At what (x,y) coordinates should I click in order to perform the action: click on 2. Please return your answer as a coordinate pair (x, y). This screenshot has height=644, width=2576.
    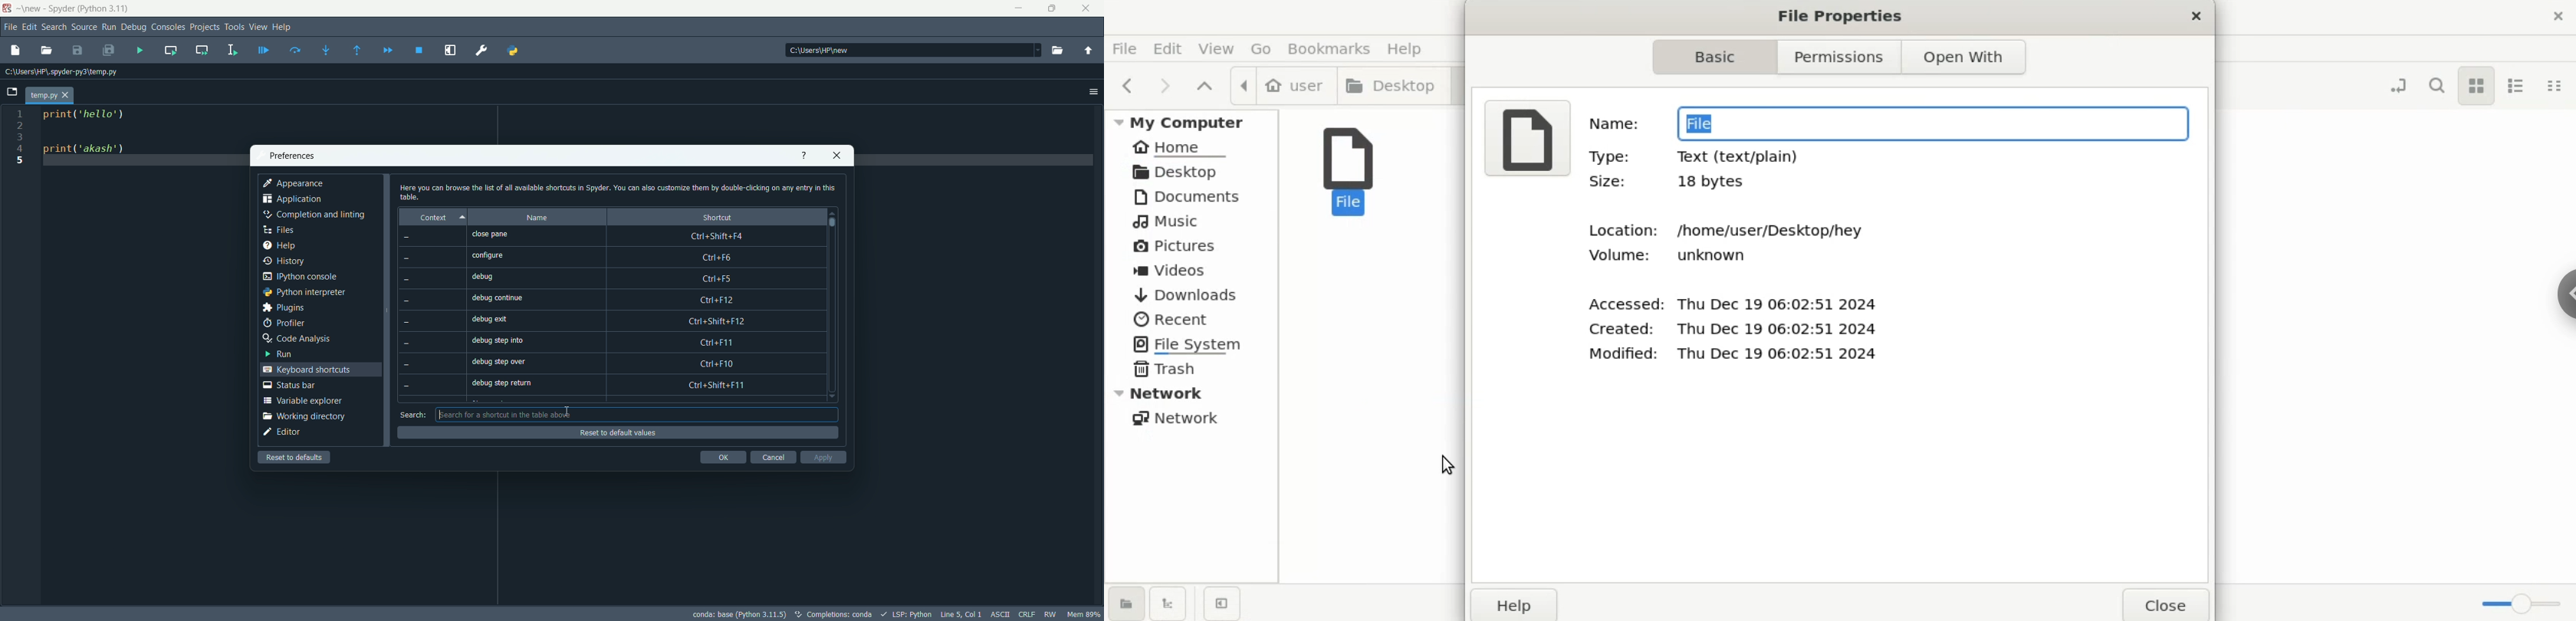
    Looking at the image, I should click on (19, 125).